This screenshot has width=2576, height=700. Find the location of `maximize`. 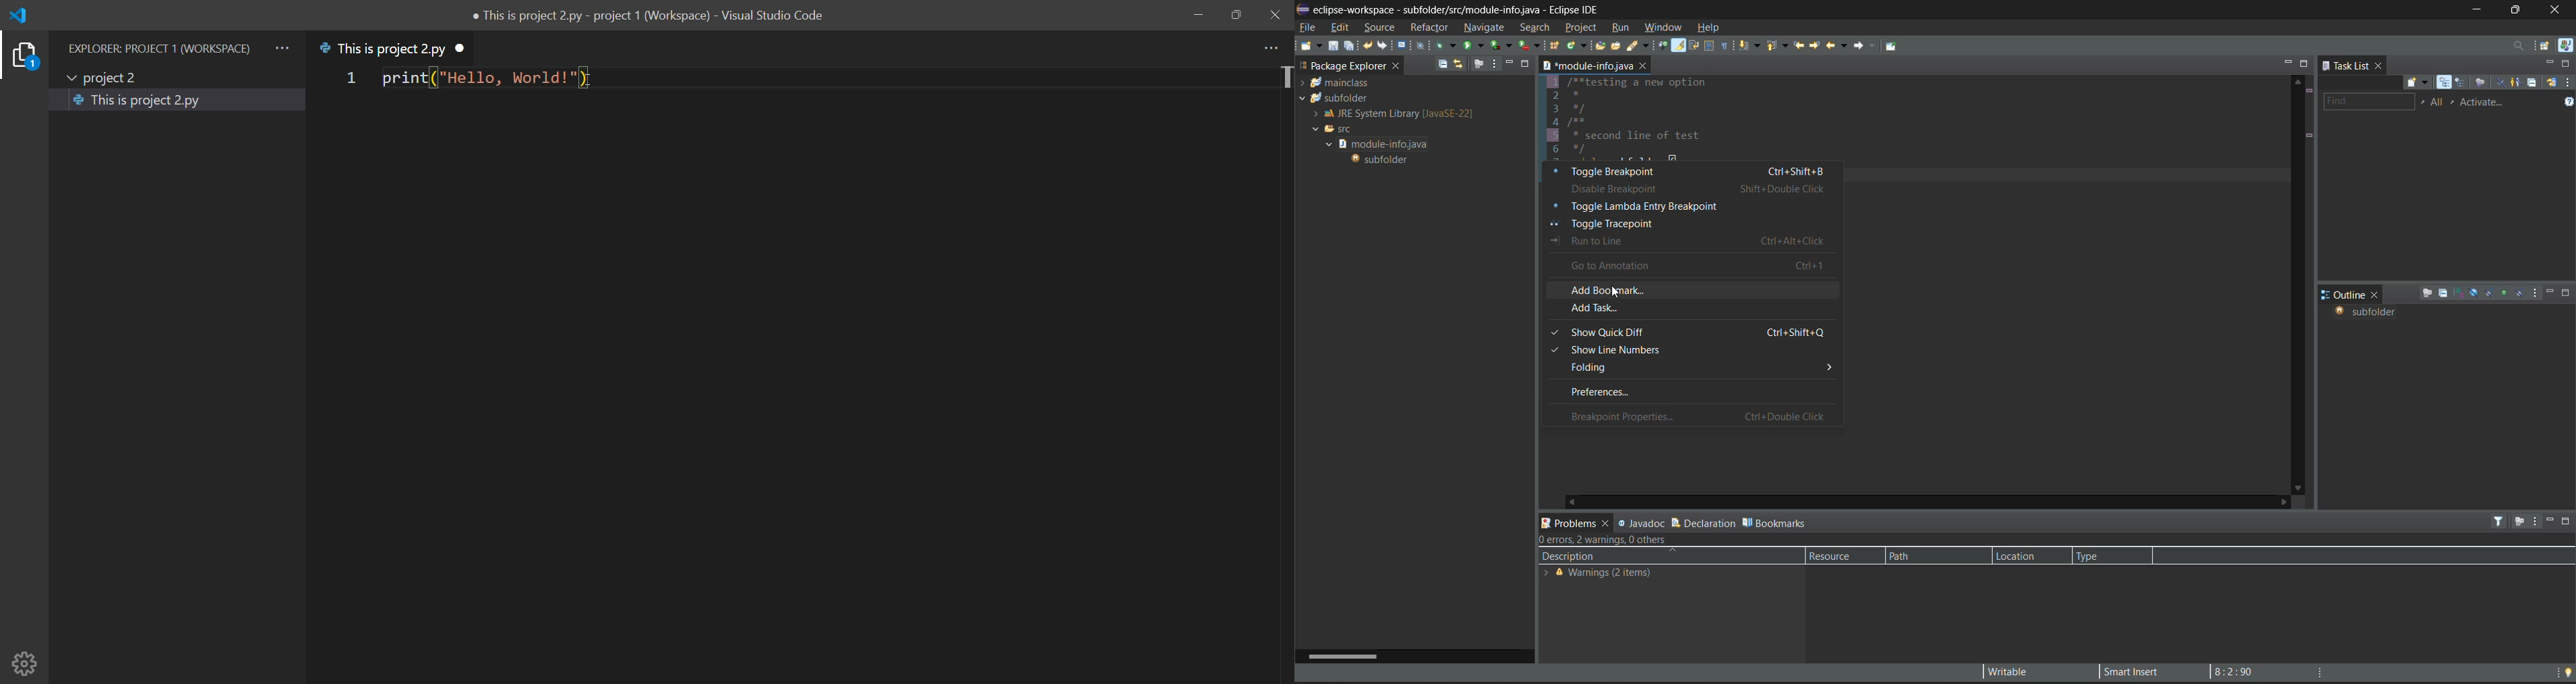

maximize is located at coordinates (2304, 63).